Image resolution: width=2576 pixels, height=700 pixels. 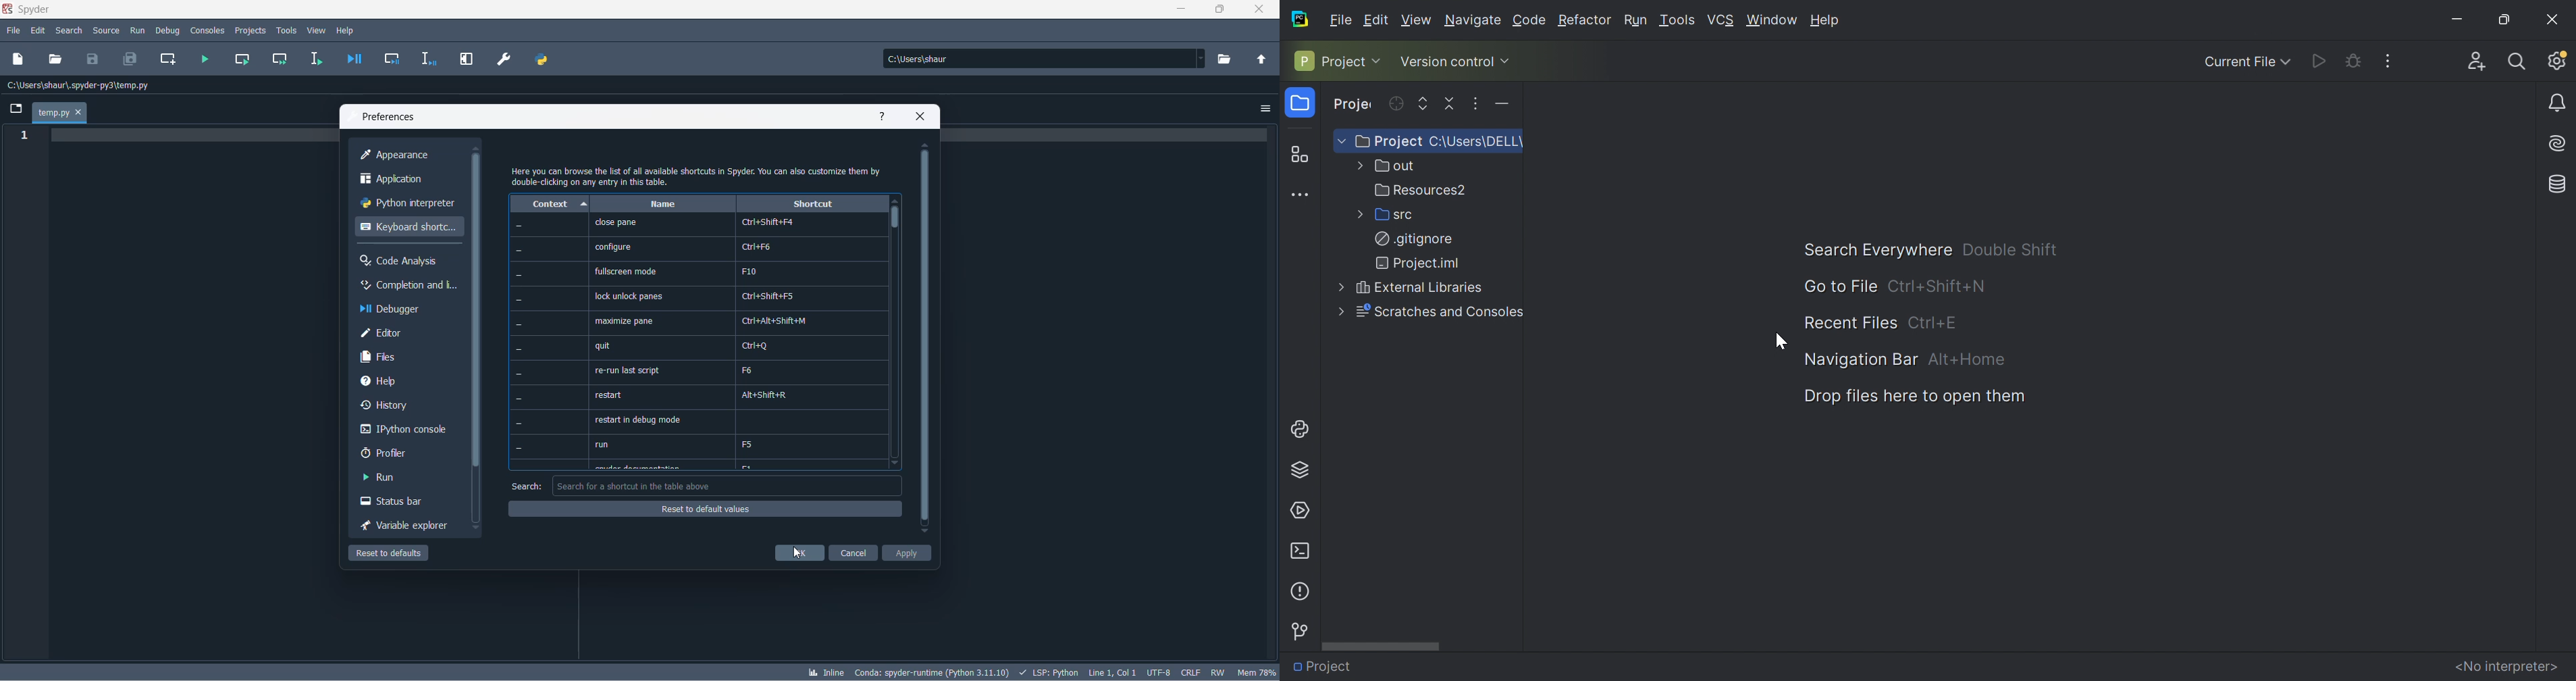 I want to click on Project, so click(x=1325, y=665).